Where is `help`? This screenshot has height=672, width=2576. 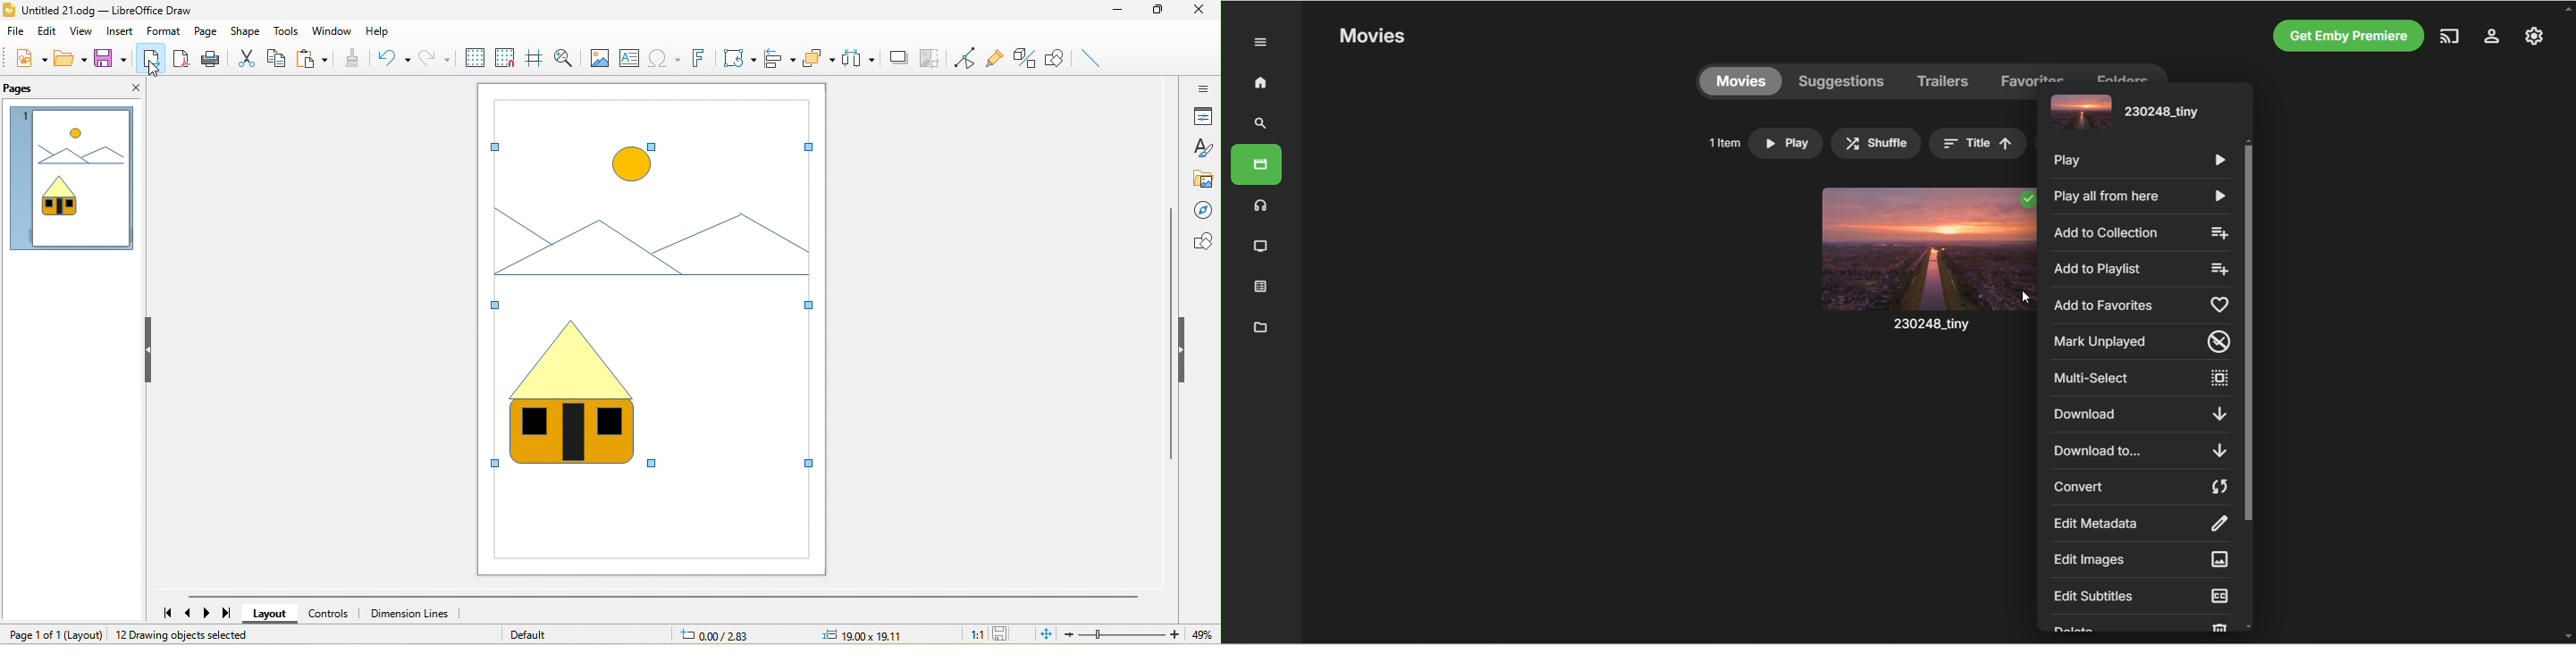 help is located at coordinates (391, 31).